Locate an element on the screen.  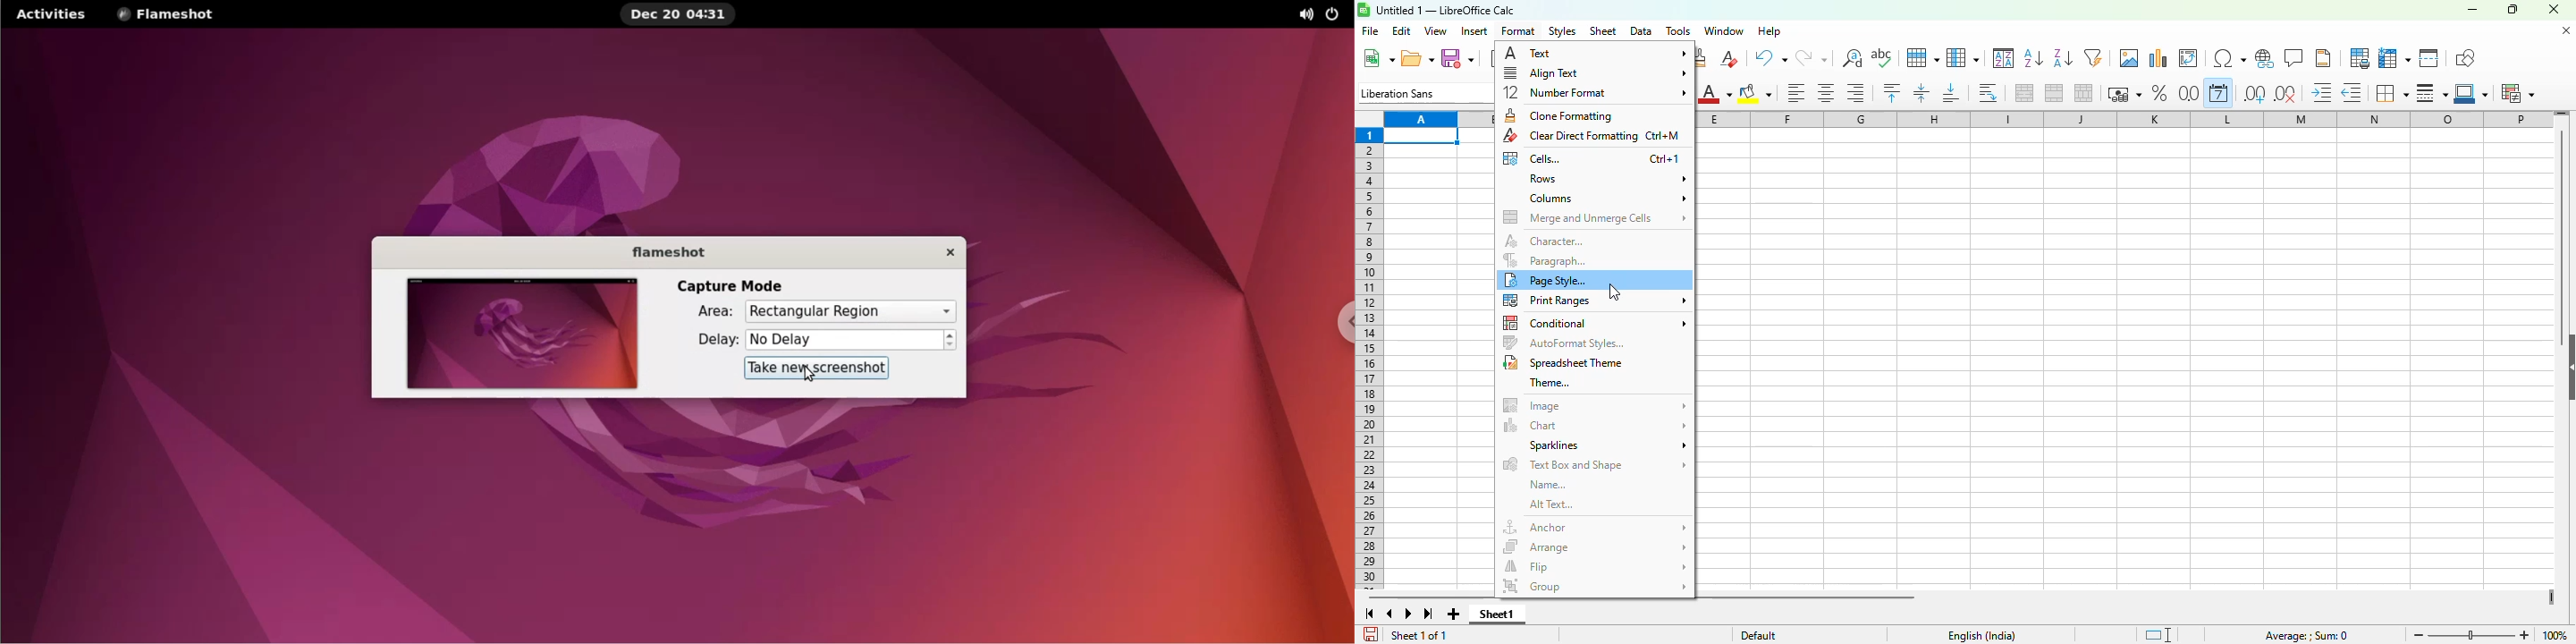
minimize is located at coordinates (2472, 9).